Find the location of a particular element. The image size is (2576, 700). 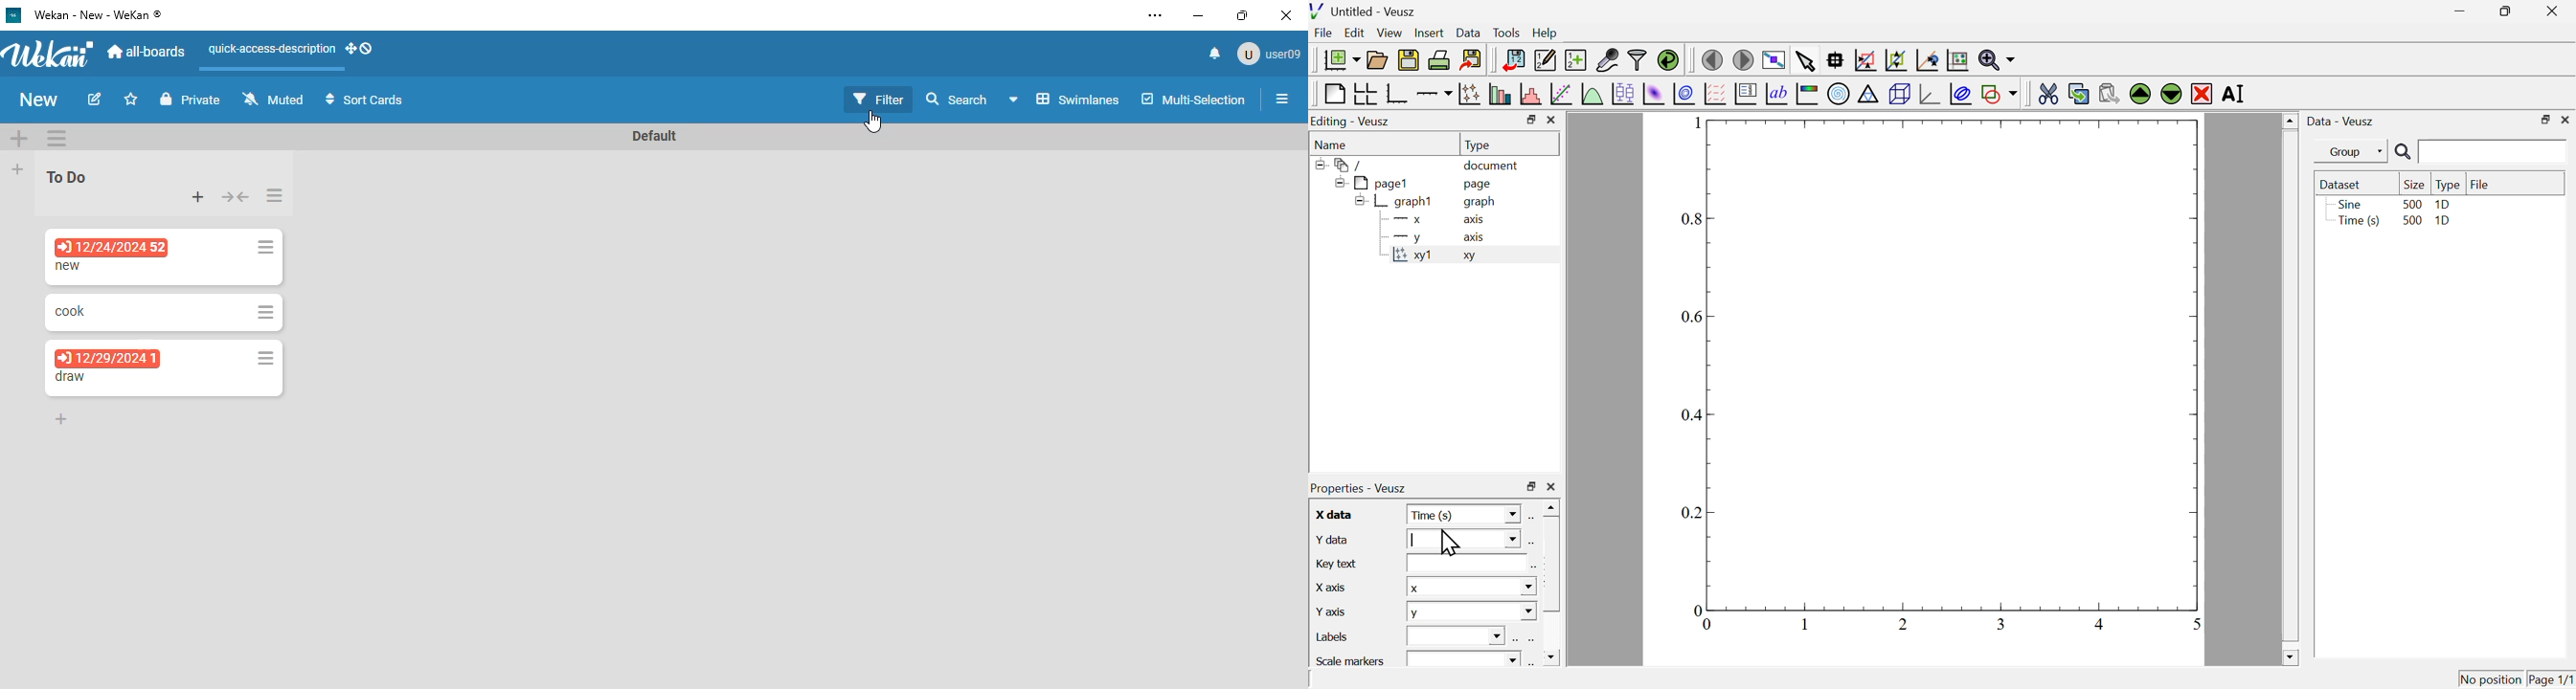

click to star this board is located at coordinates (131, 99).